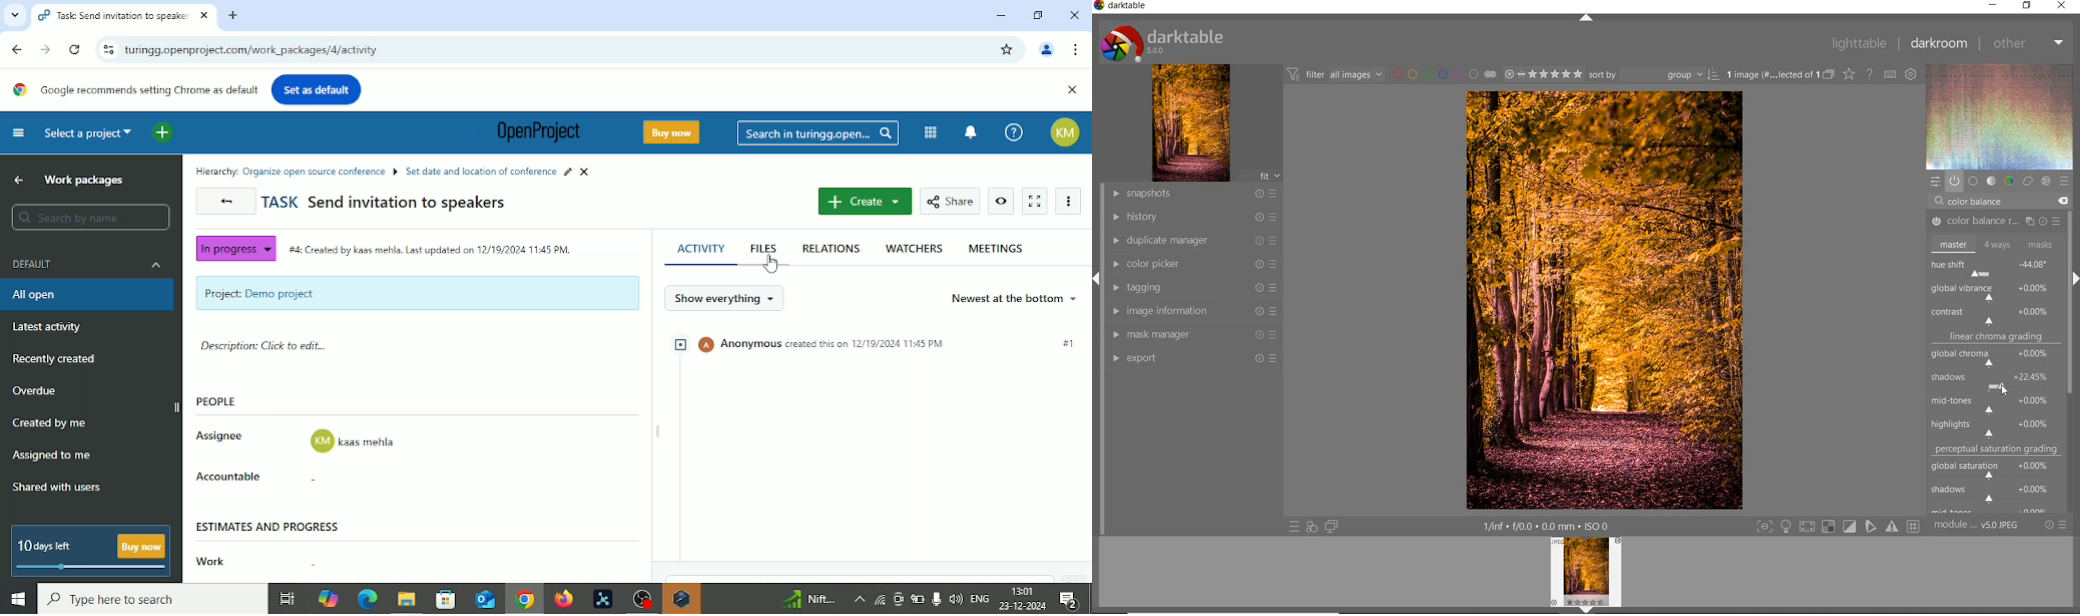 The height and width of the screenshot is (616, 2100). I want to click on minimize, so click(1994, 4).